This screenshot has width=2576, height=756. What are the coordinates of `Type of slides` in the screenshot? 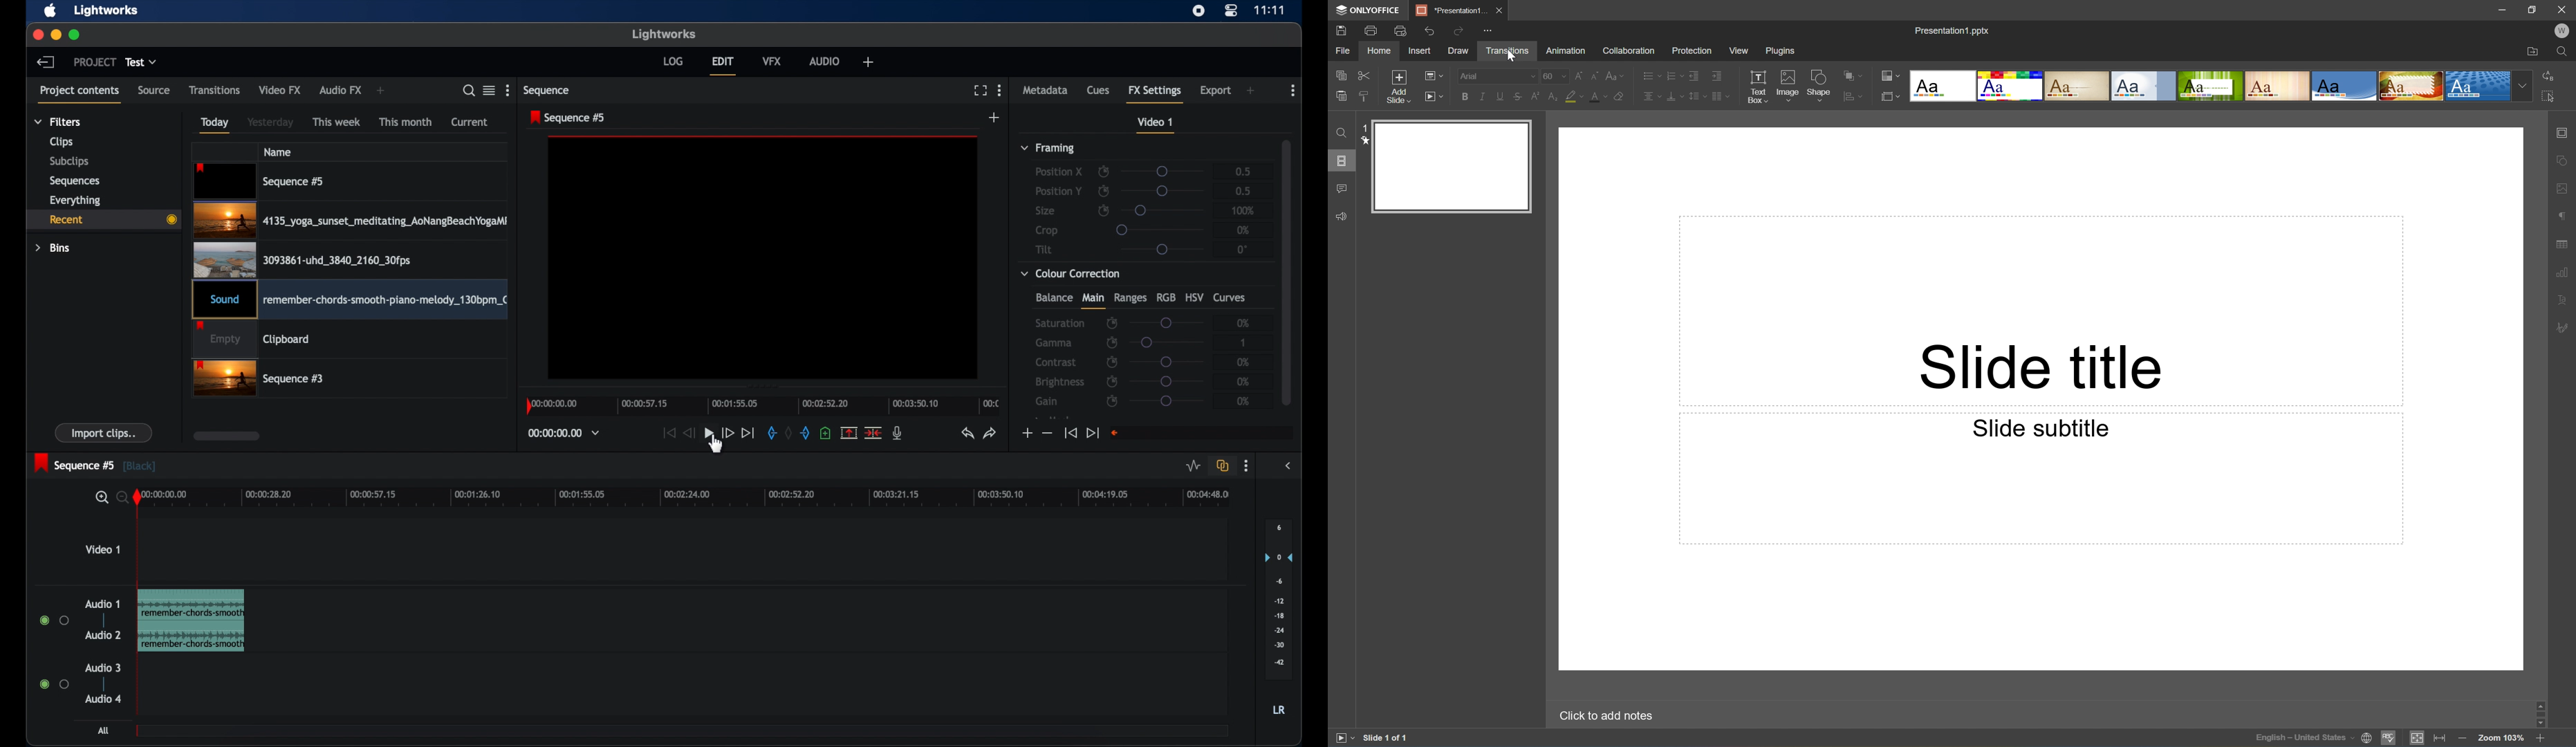 It's located at (2208, 85).